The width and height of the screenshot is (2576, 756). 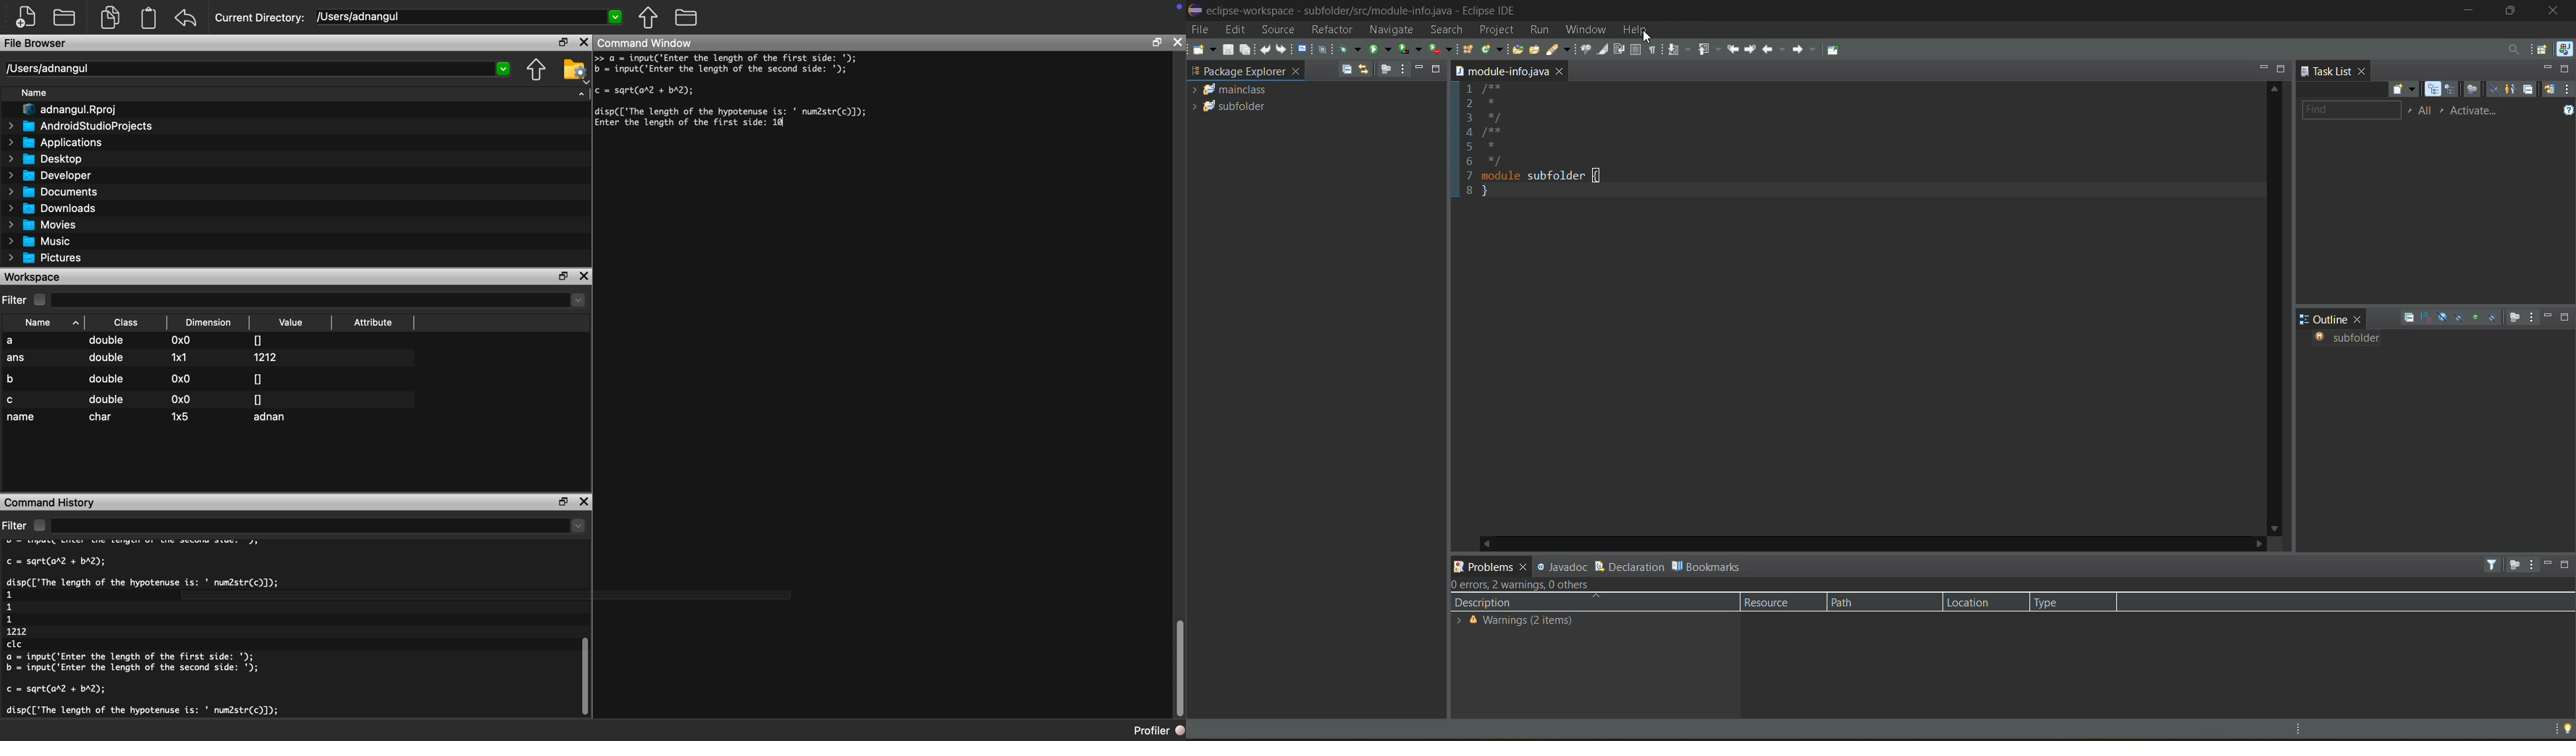 What do you see at coordinates (12, 400) in the screenshot?
I see `c` at bounding box center [12, 400].